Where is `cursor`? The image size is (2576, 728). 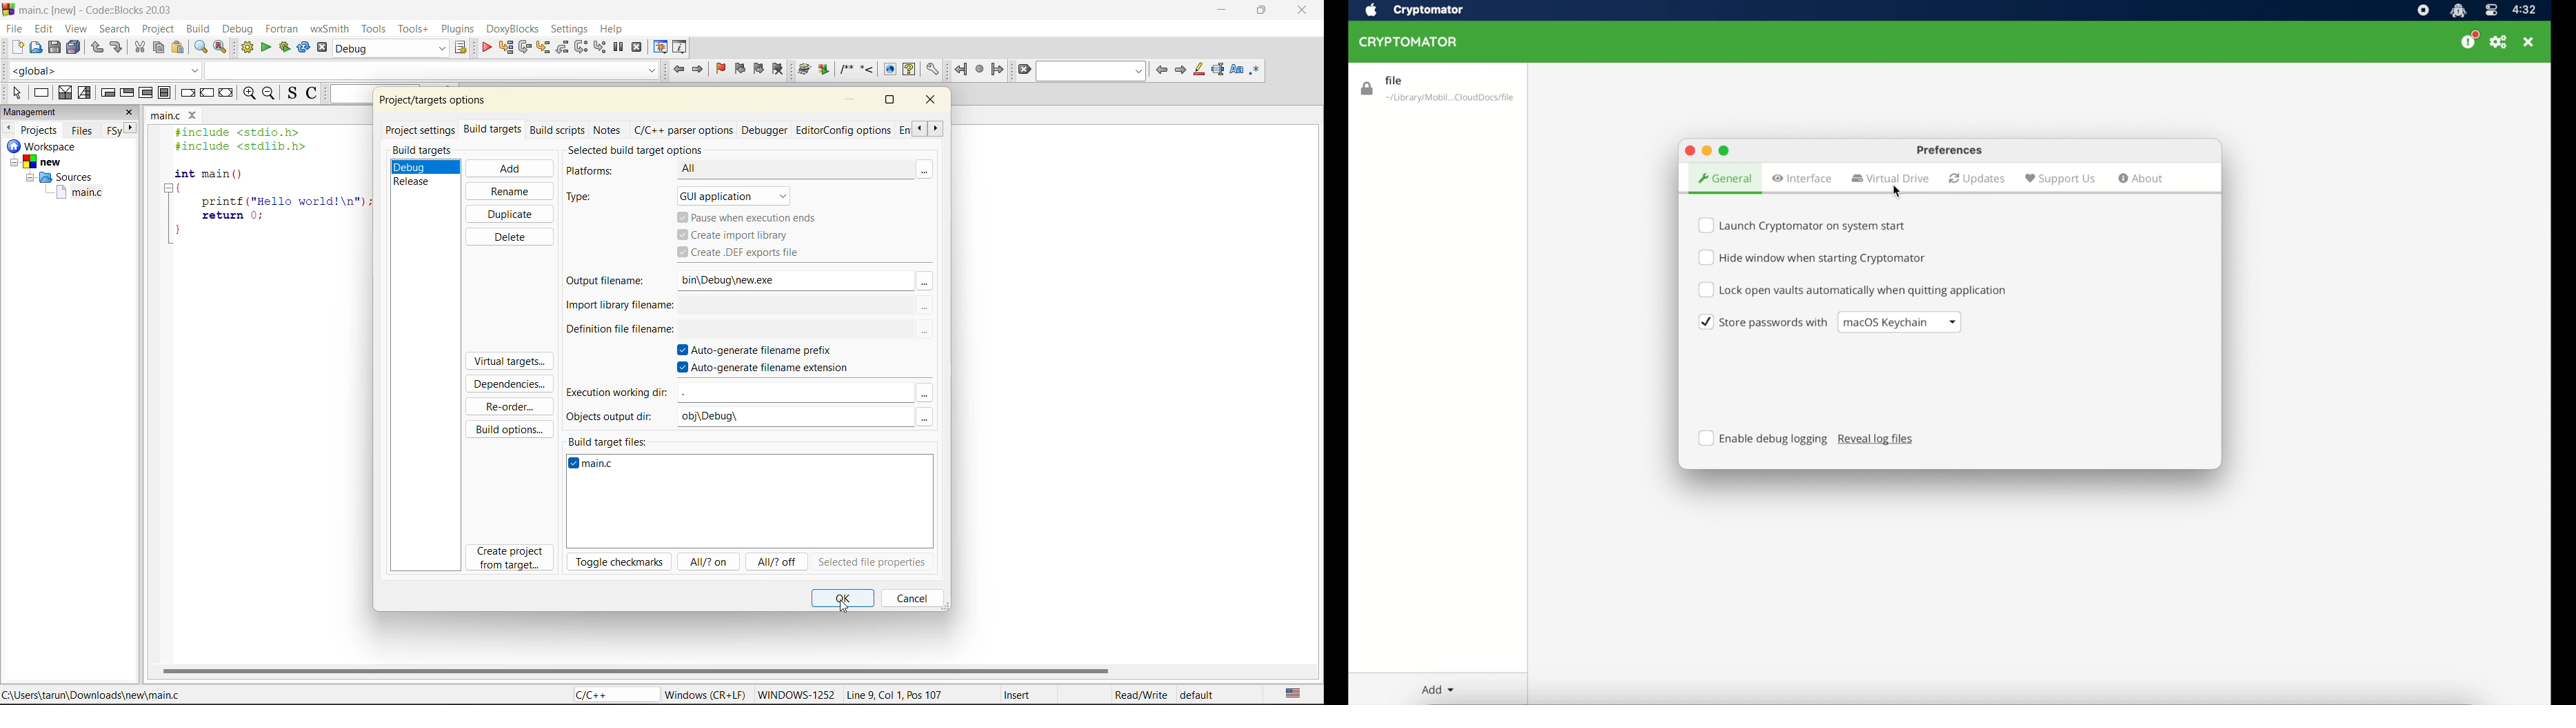
cursor is located at coordinates (1900, 191).